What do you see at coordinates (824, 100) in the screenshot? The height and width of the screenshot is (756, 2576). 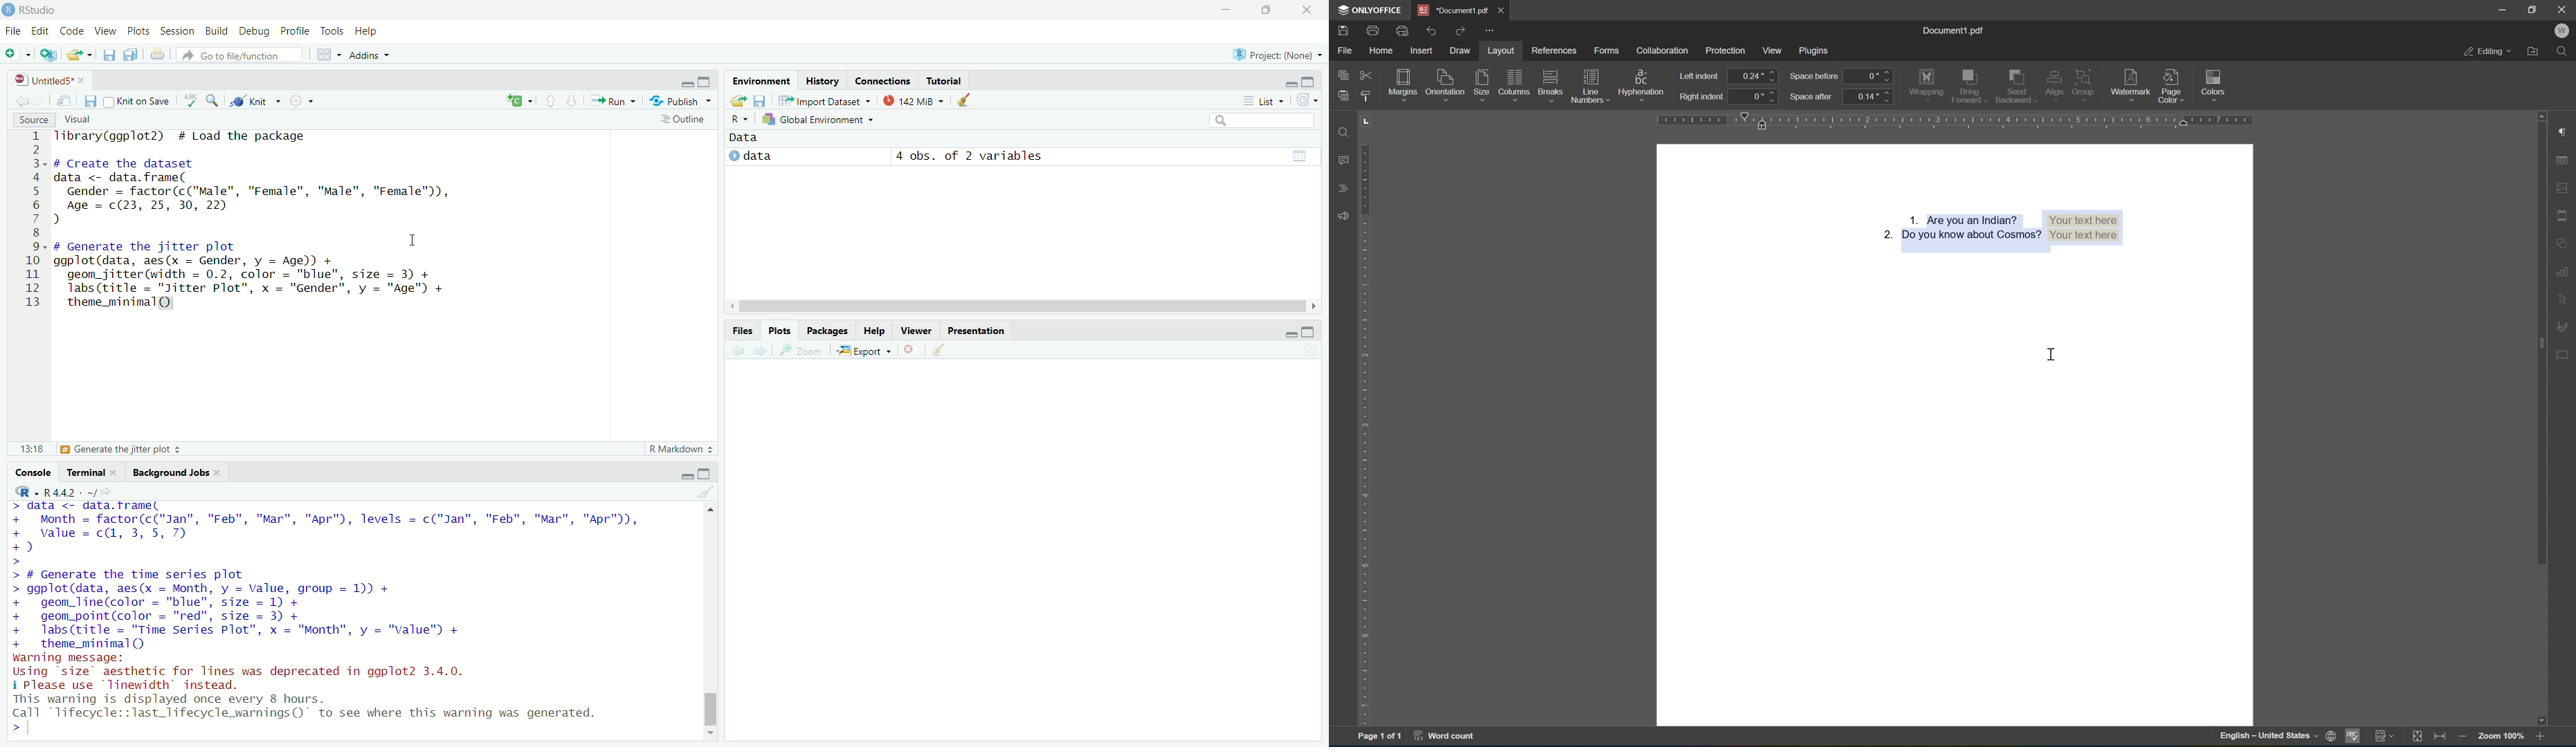 I see `import dataset` at bounding box center [824, 100].